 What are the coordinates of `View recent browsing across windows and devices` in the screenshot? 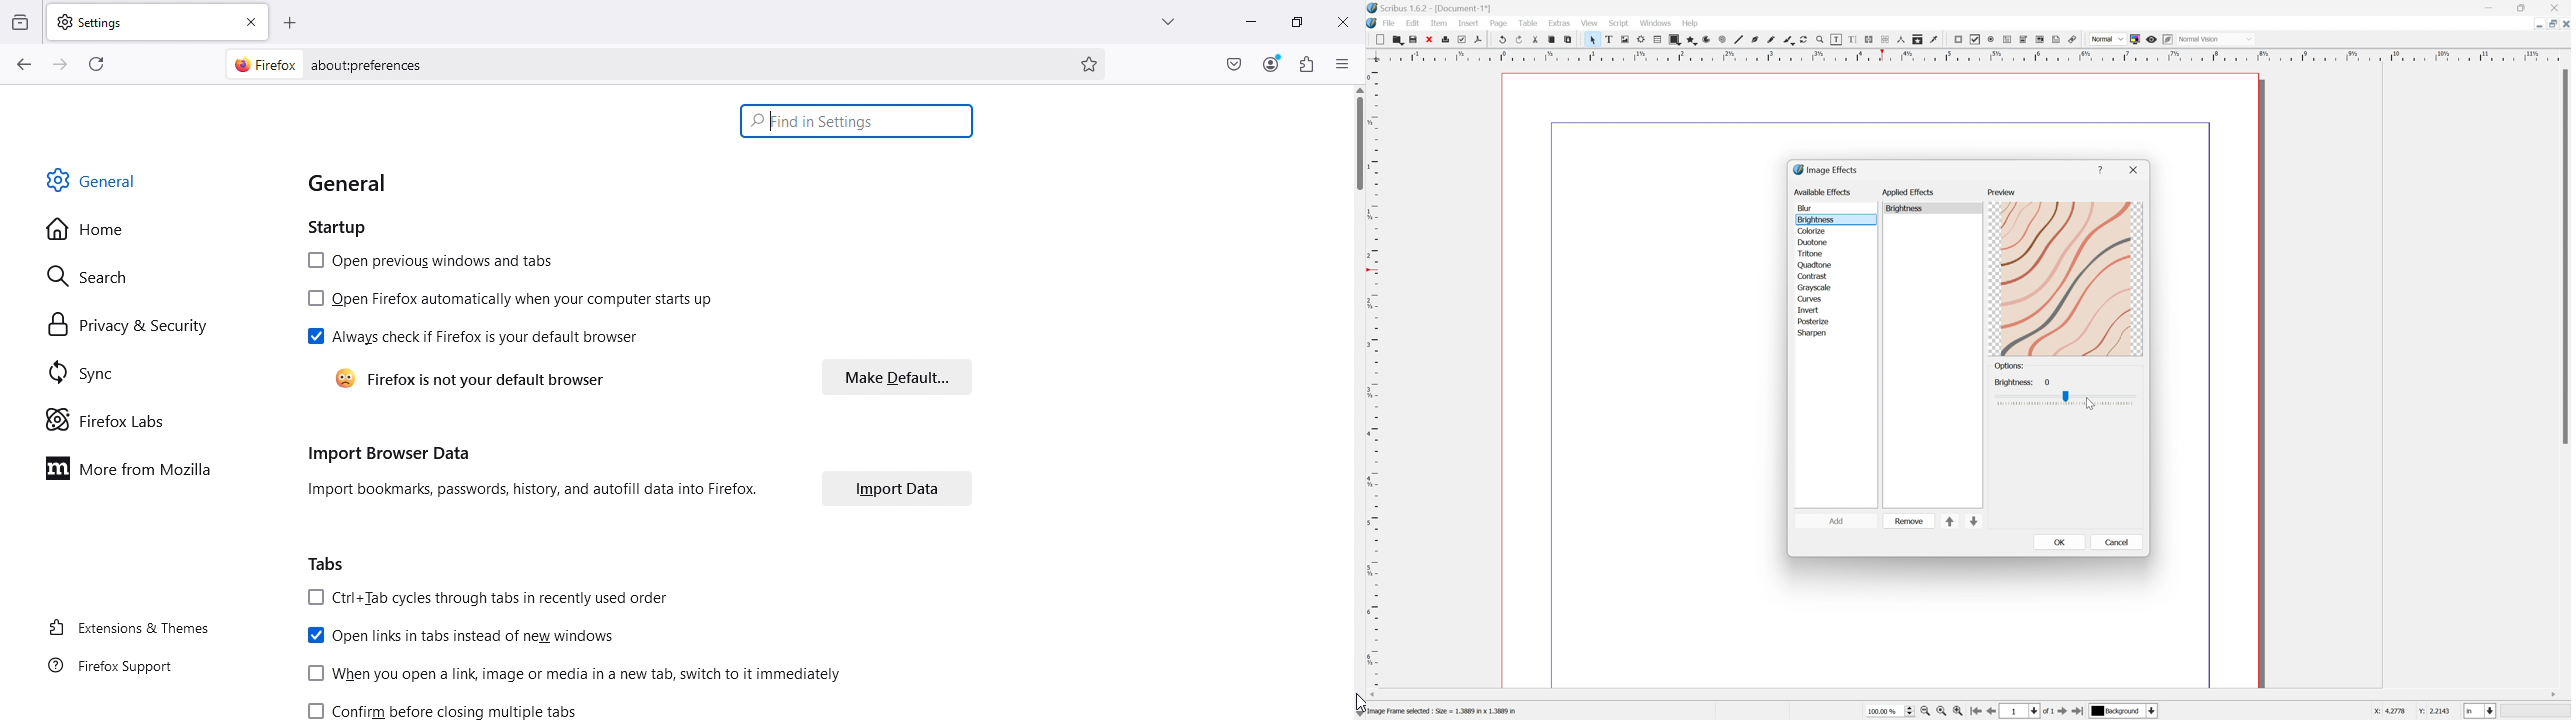 It's located at (21, 18).